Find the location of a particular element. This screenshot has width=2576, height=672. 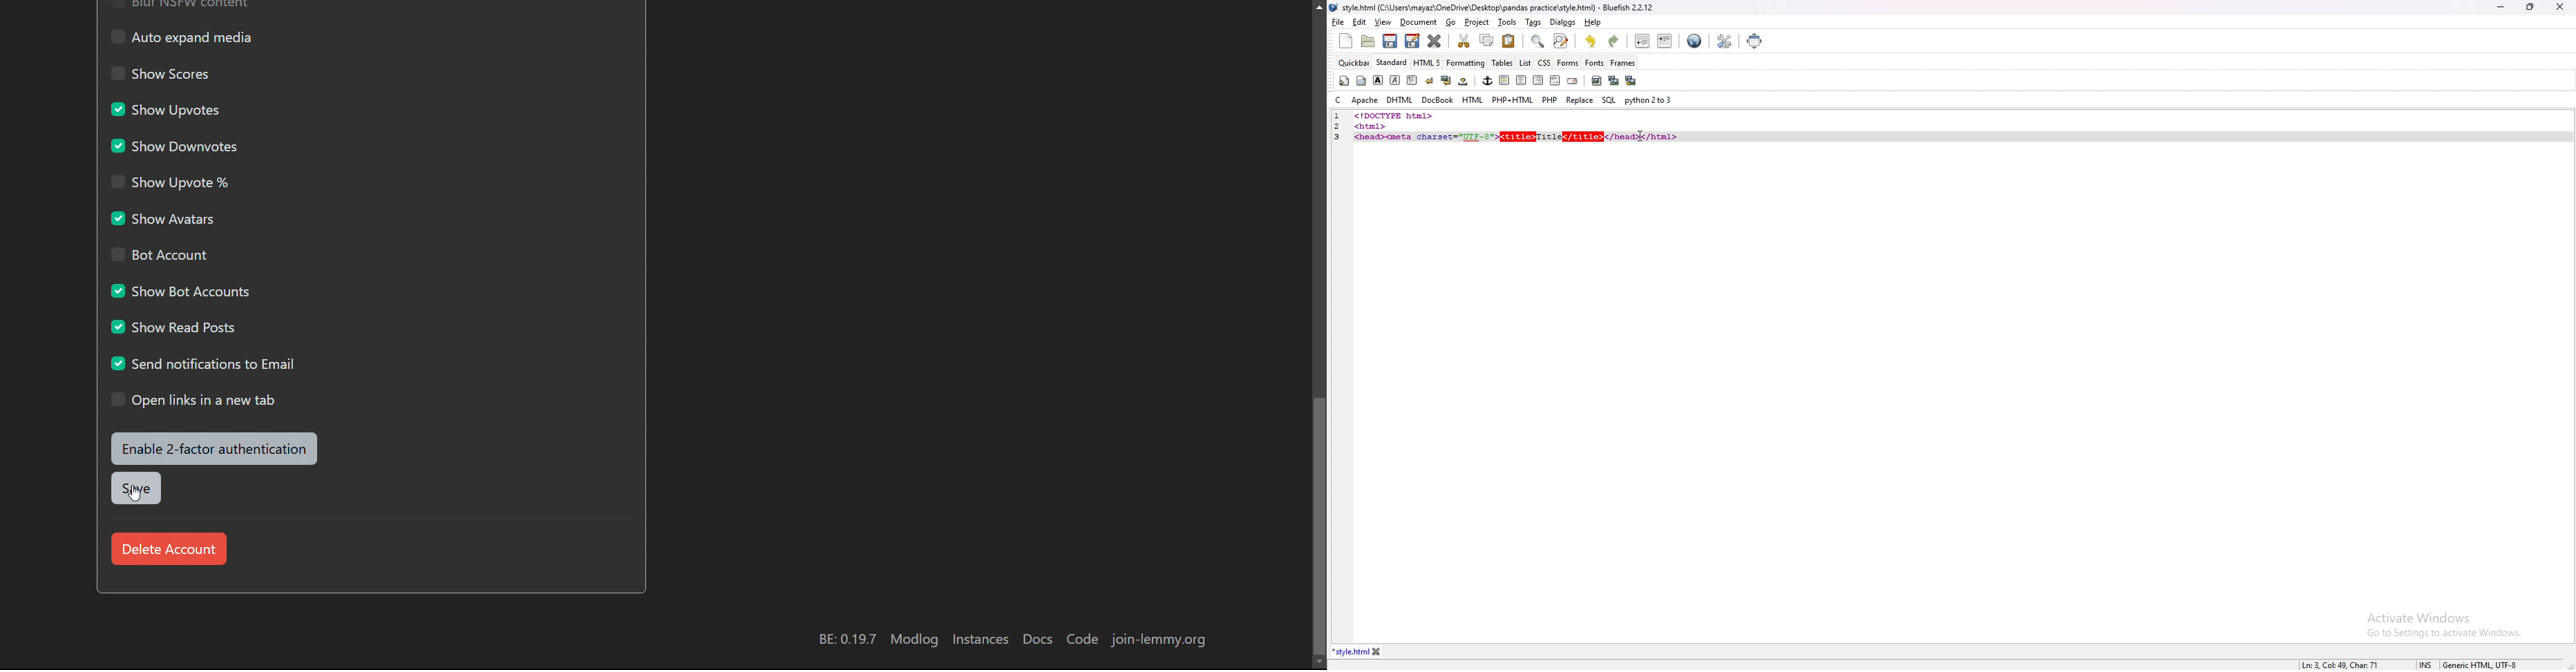

insert image is located at coordinates (1596, 81).